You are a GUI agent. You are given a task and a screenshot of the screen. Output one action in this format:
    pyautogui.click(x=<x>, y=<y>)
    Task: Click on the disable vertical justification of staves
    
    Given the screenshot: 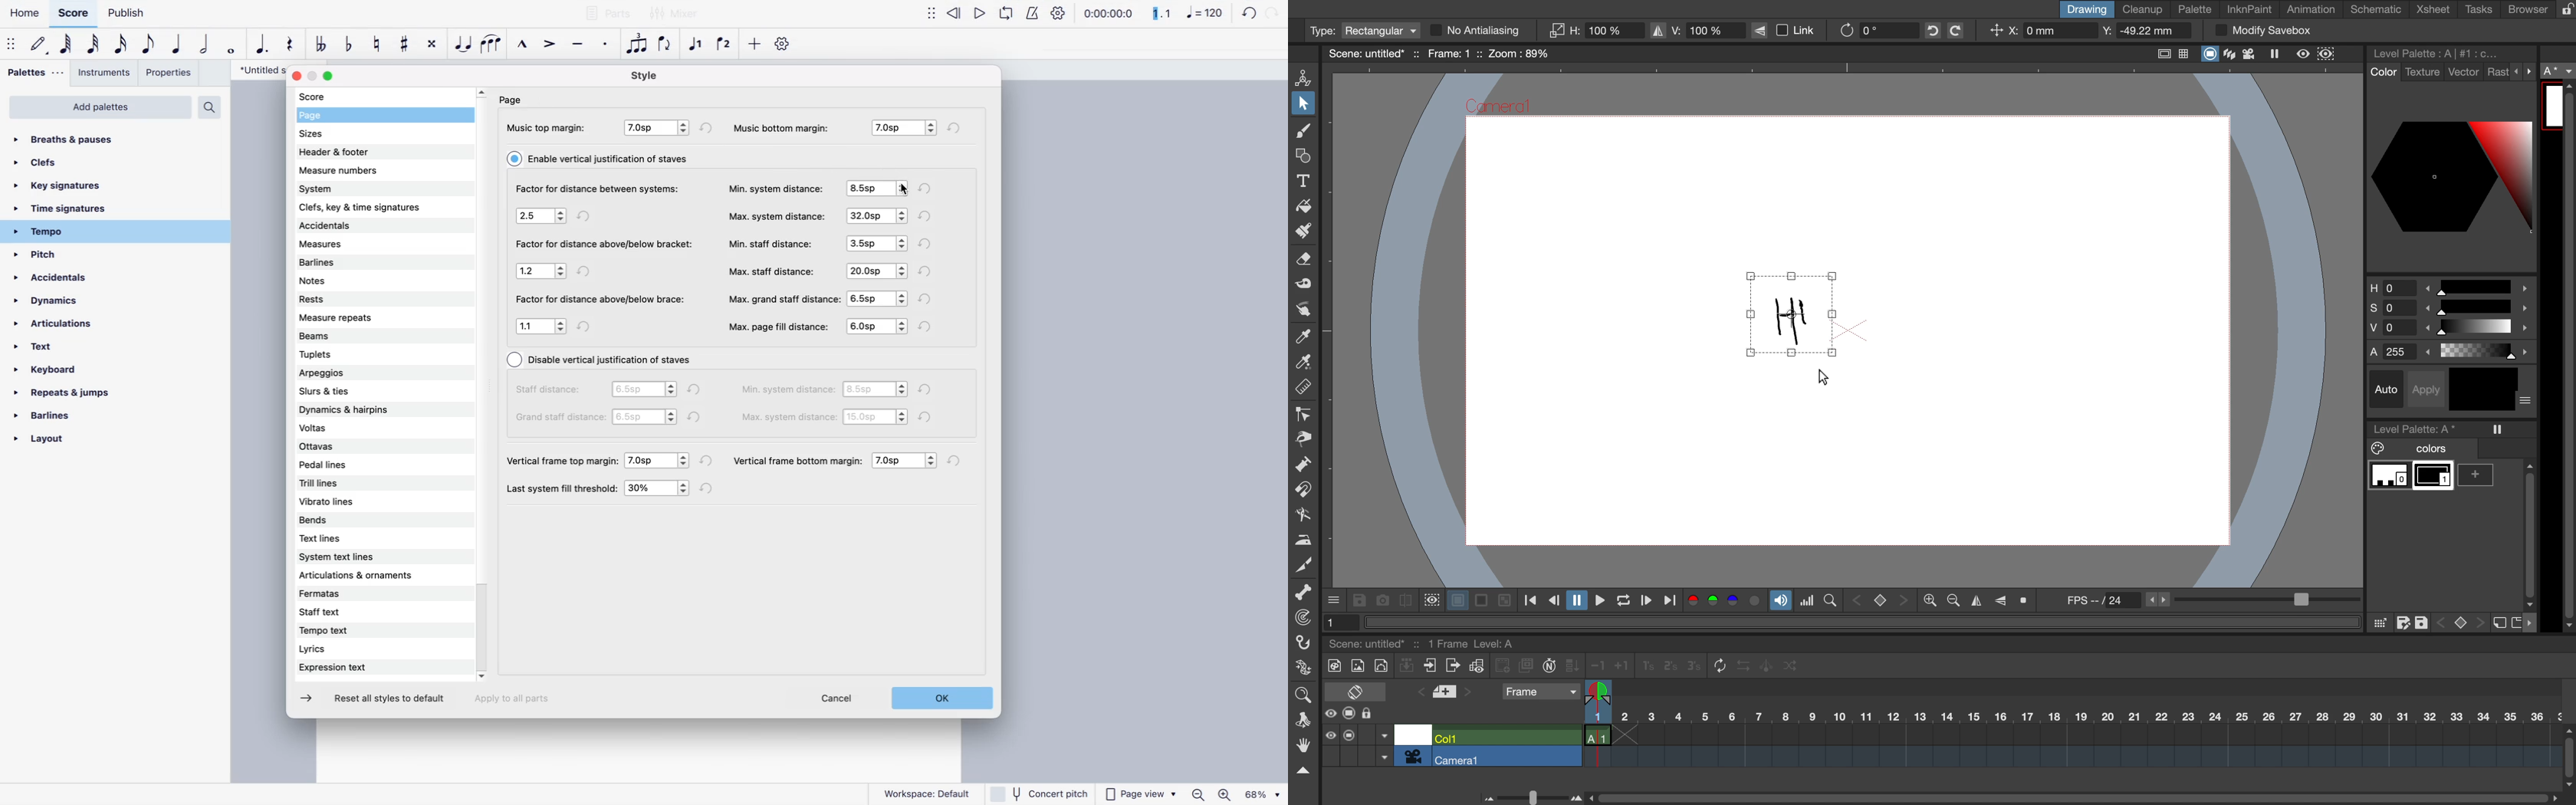 What is the action you would take?
    pyautogui.click(x=602, y=360)
    